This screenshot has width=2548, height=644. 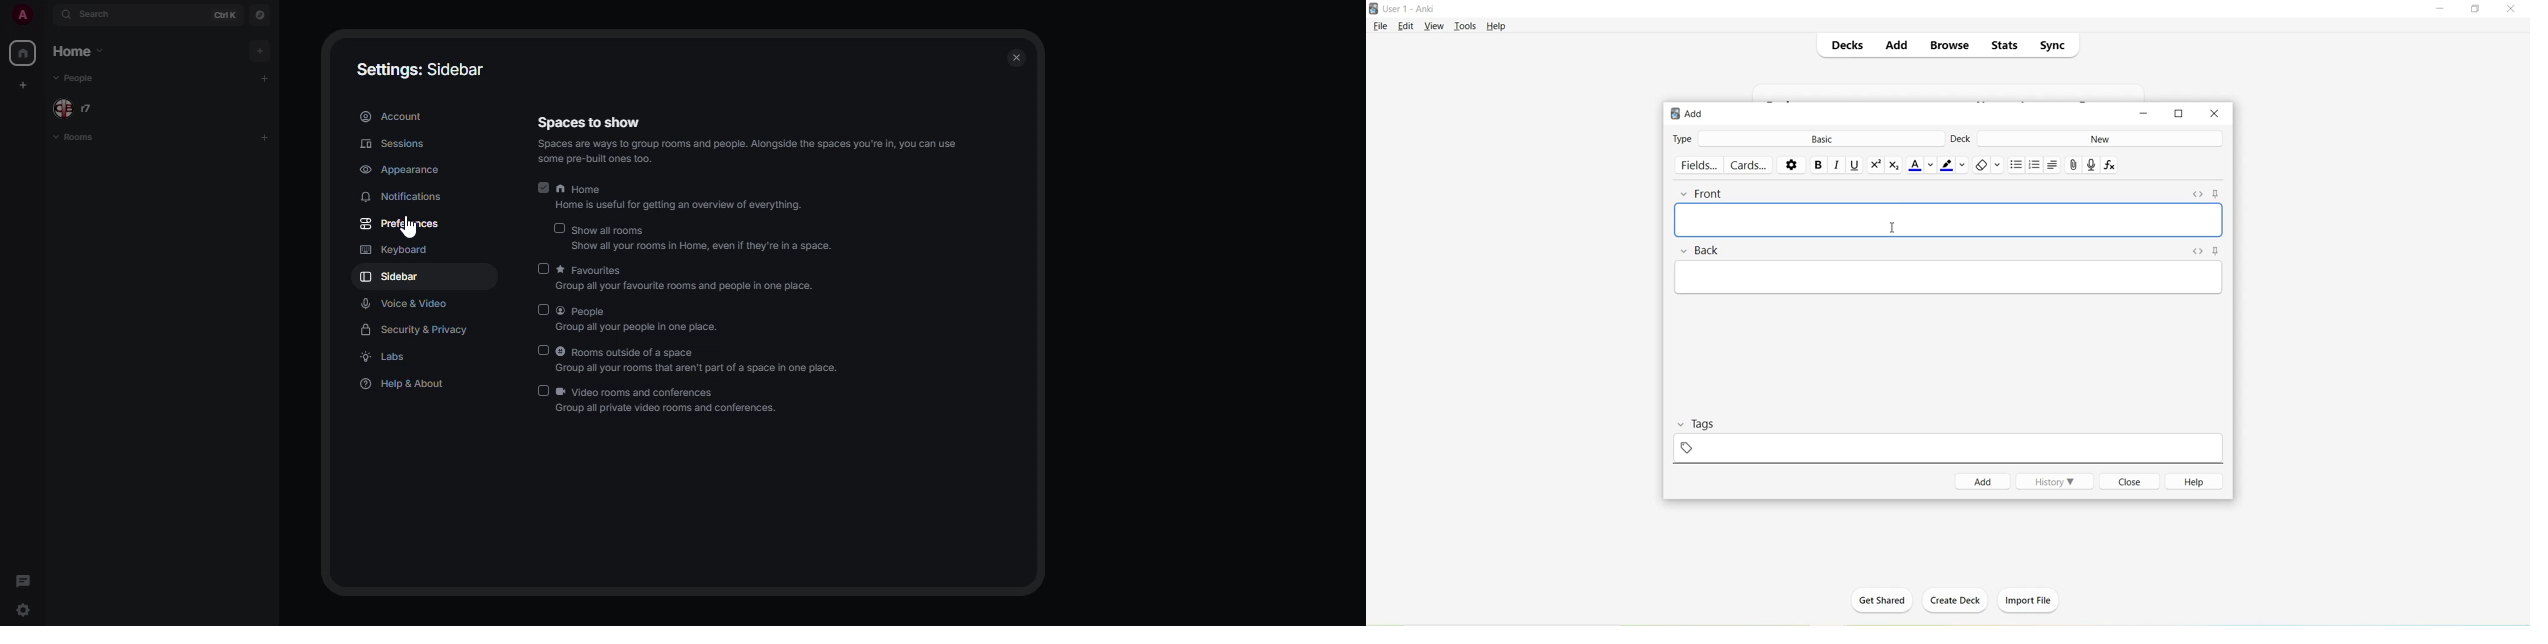 I want to click on expand, so click(x=46, y=13).